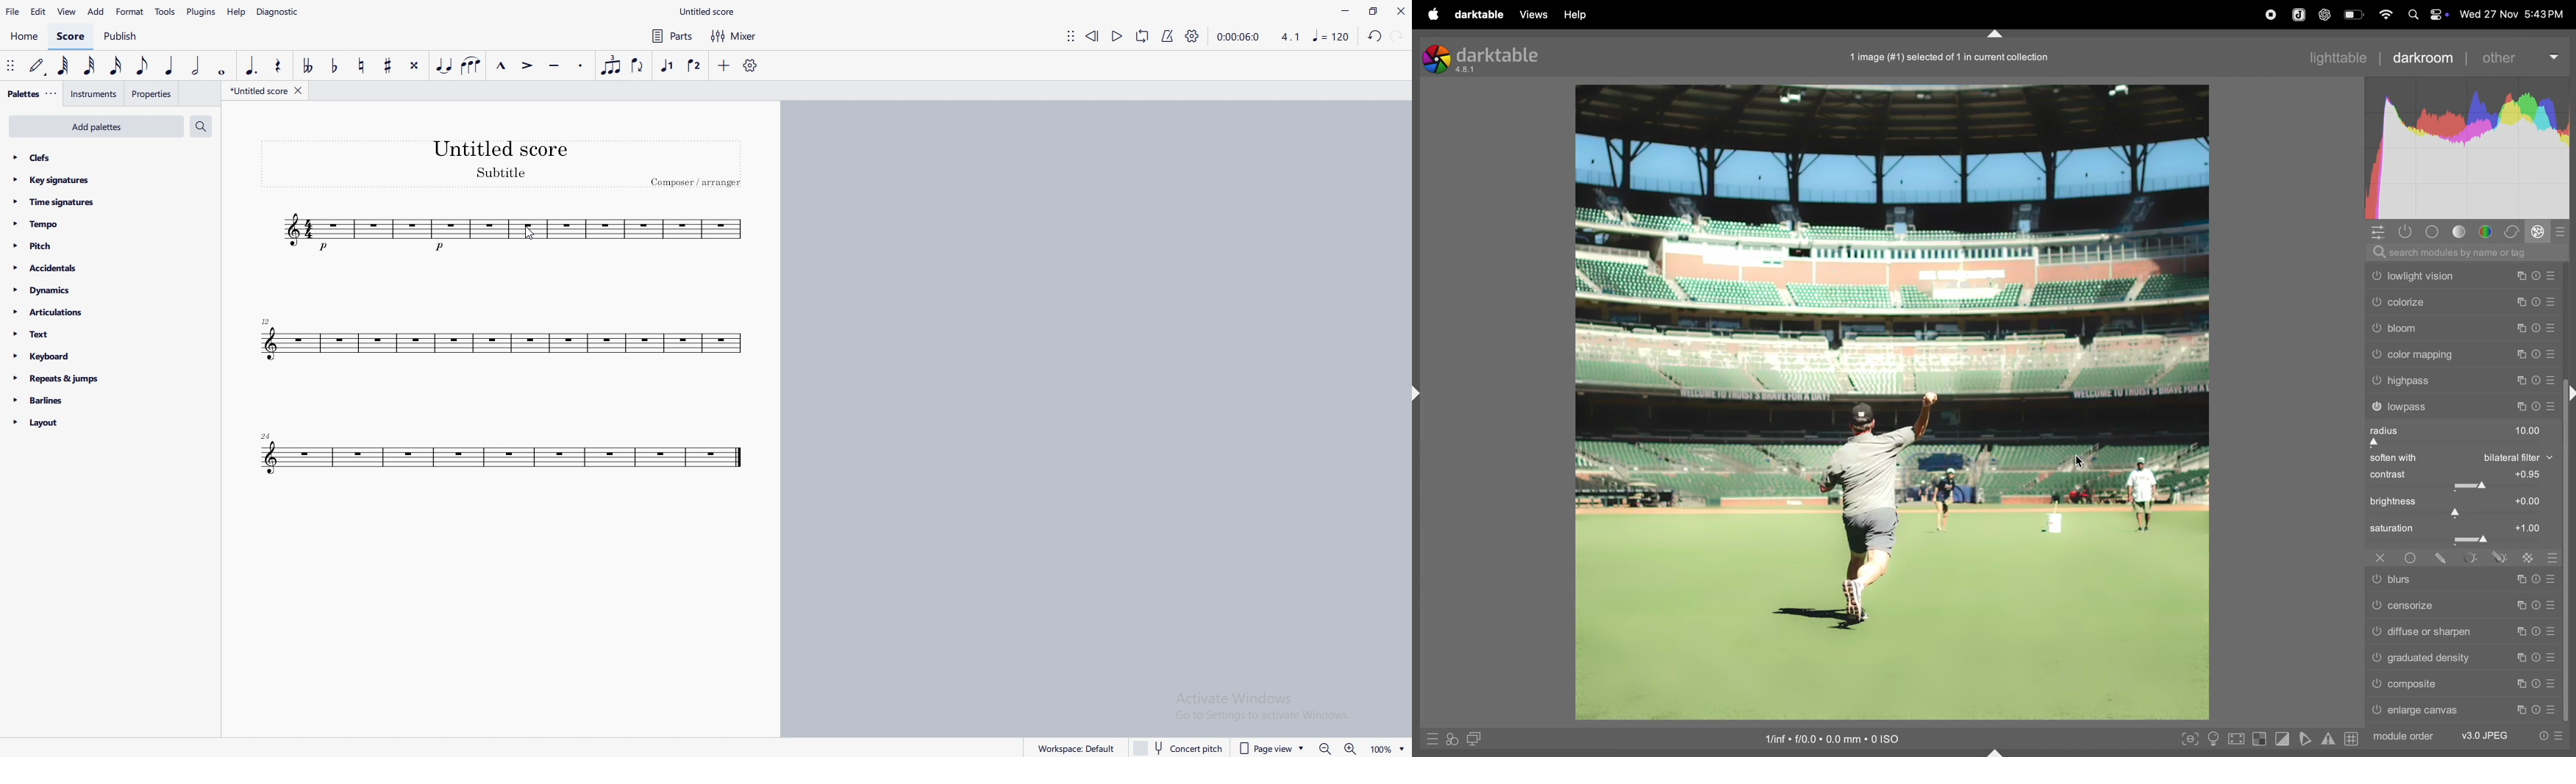  I want to click on customize toolbar, so click(750, 65).